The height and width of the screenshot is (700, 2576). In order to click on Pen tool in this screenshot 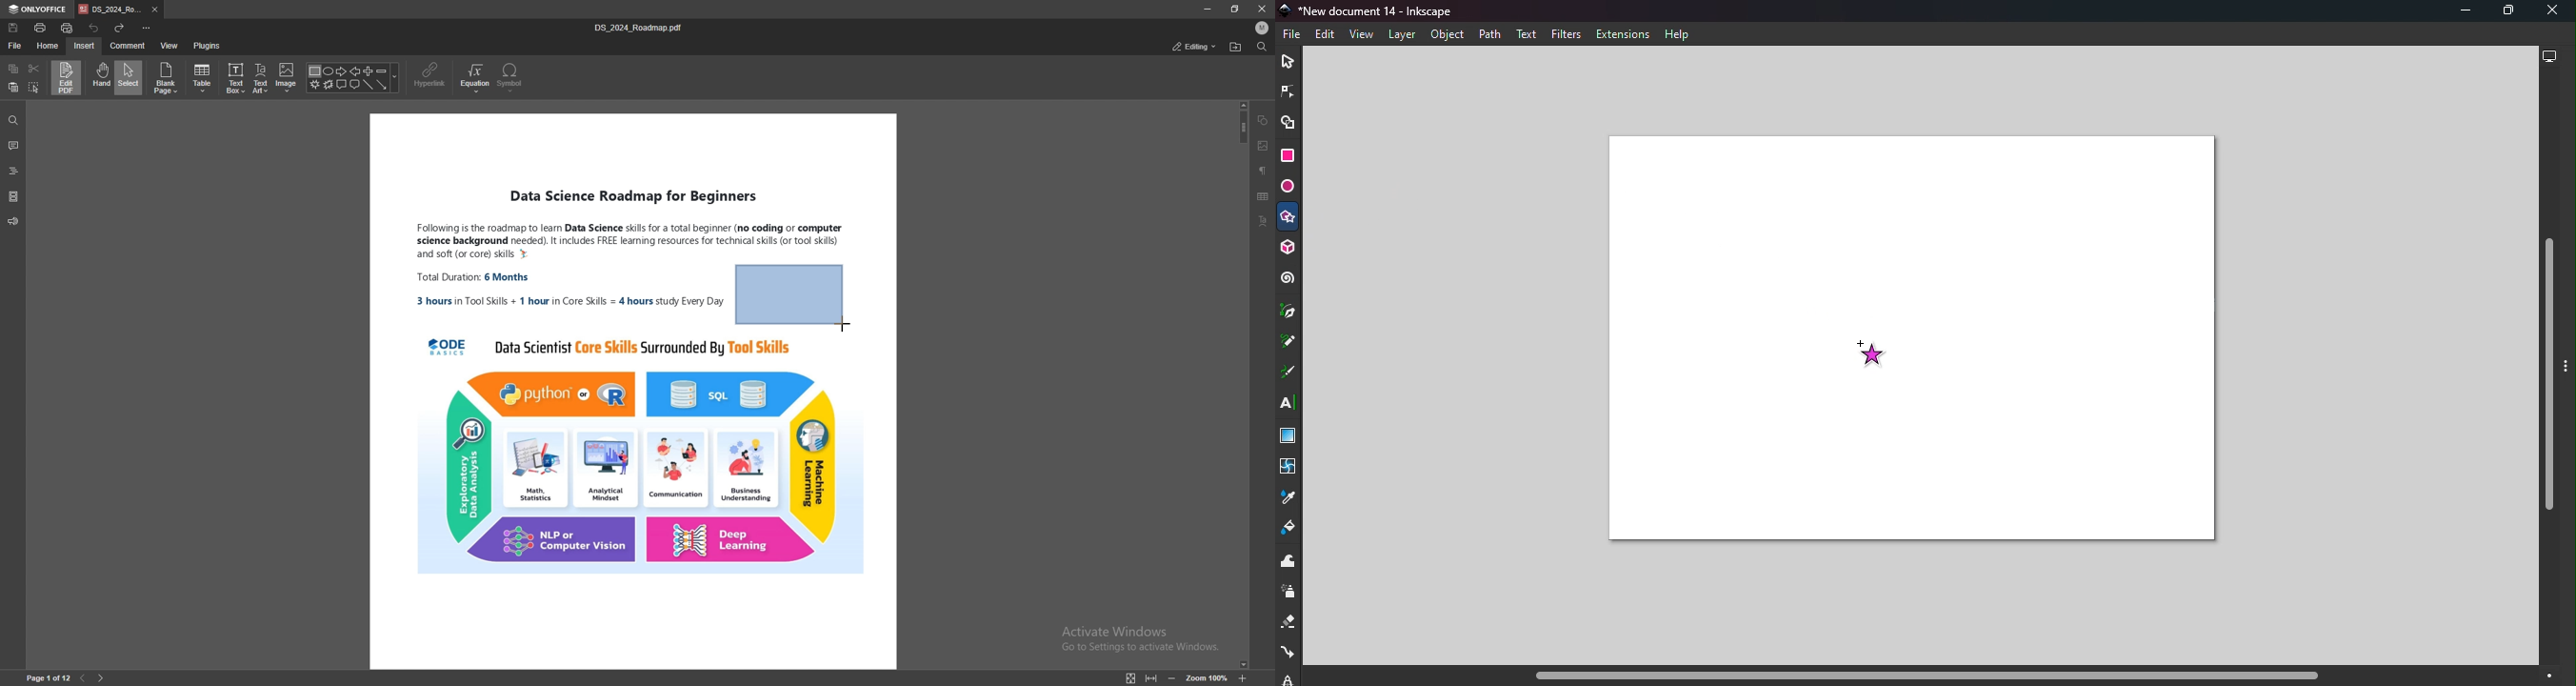, I will do `click(1289, 312)`.